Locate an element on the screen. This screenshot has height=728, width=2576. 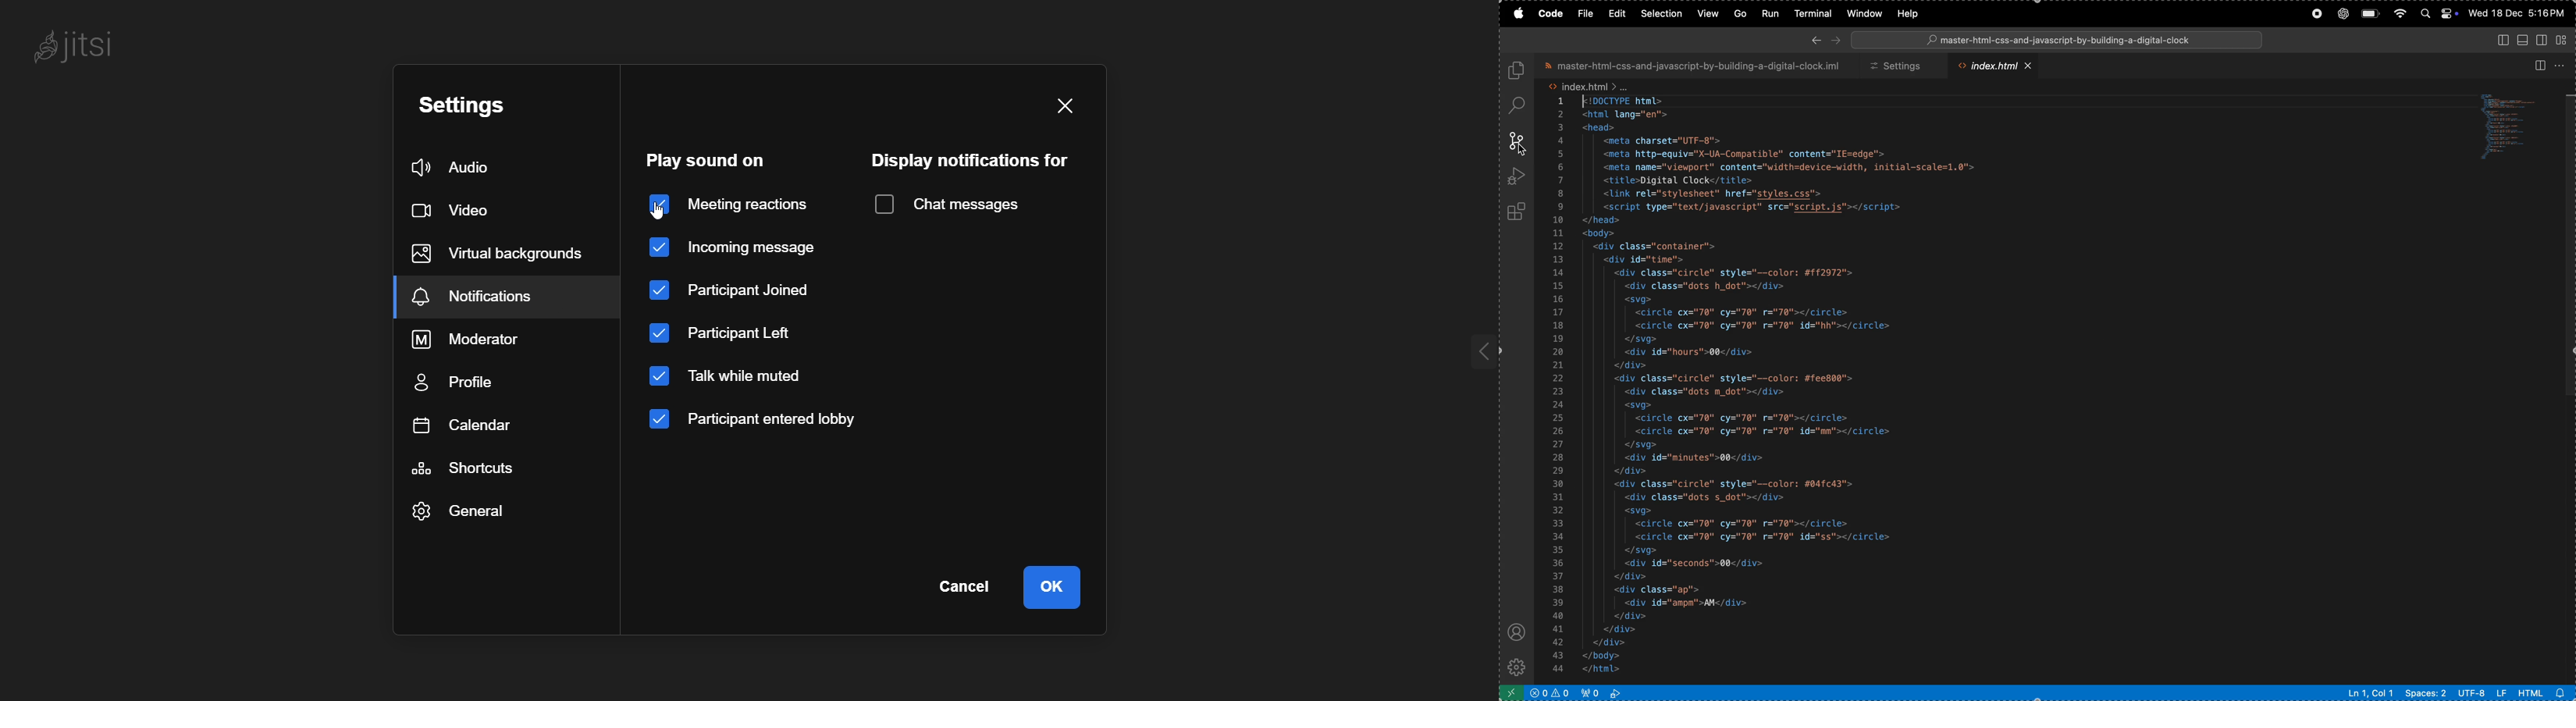
</svg> is located at coordinates (1642, 549).